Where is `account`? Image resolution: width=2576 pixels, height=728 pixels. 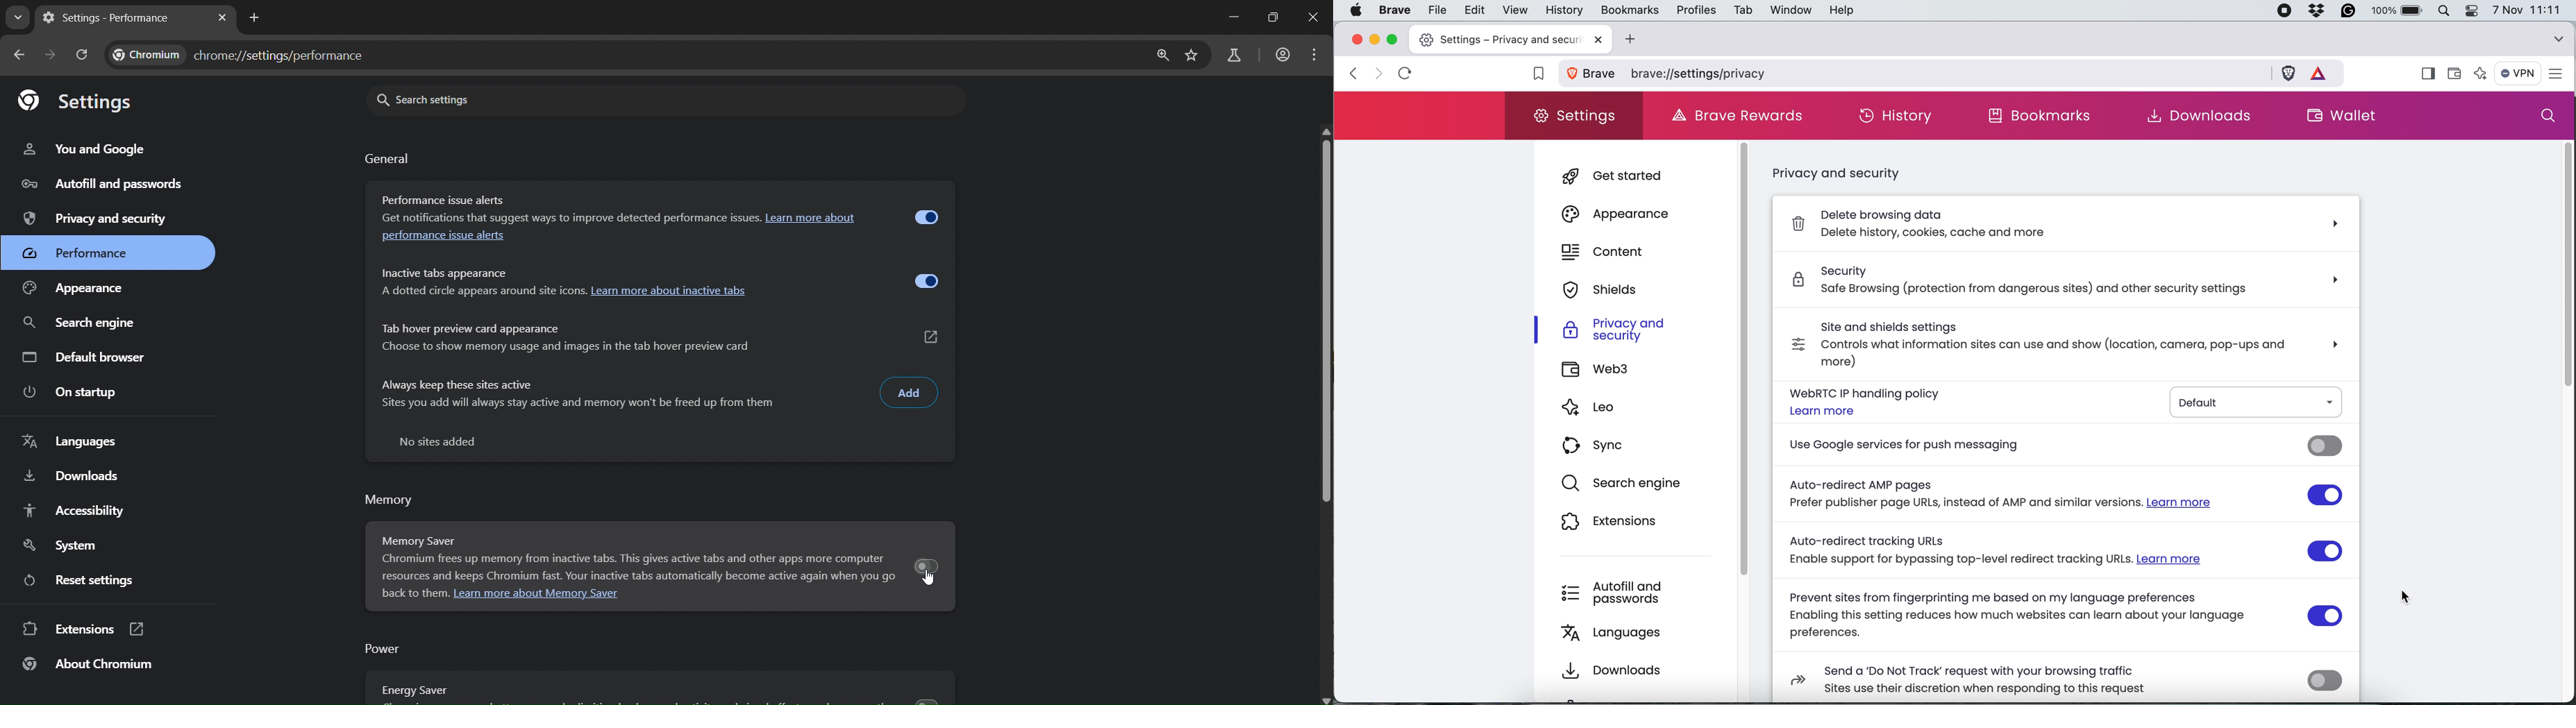
account is located at coordinates (1284, 55).